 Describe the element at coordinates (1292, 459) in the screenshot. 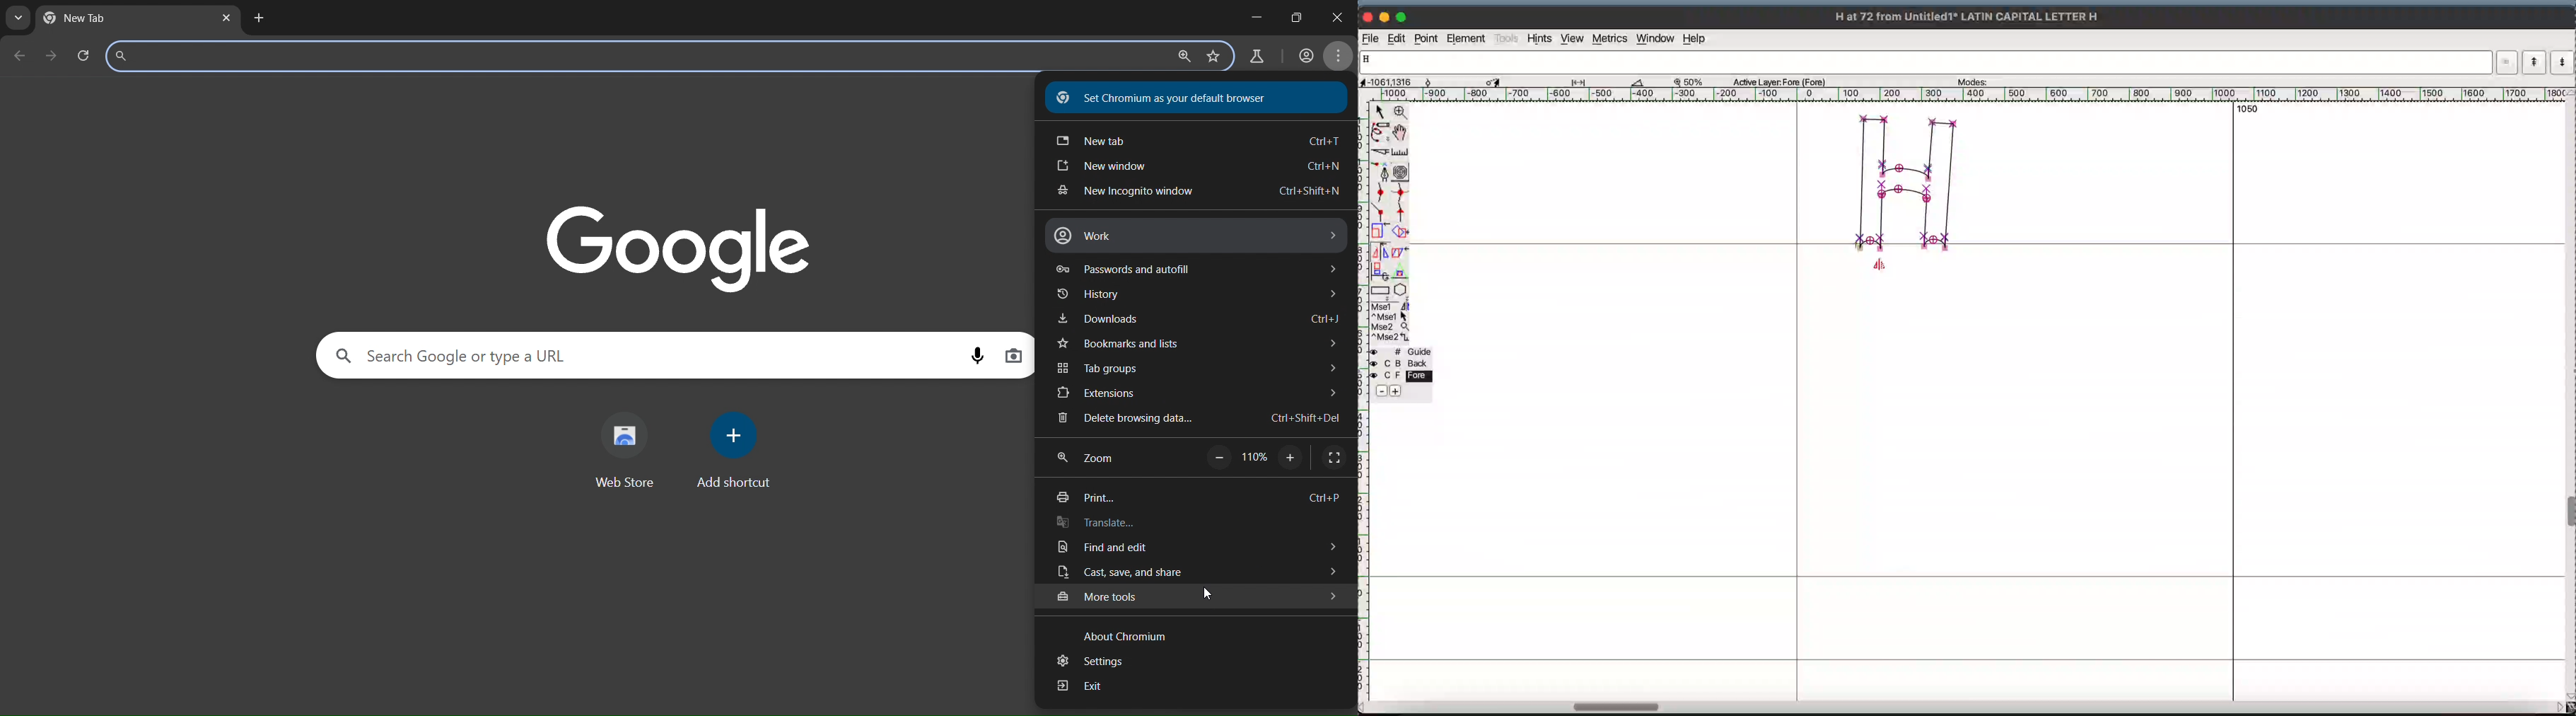

I see `zoom in` at that location.